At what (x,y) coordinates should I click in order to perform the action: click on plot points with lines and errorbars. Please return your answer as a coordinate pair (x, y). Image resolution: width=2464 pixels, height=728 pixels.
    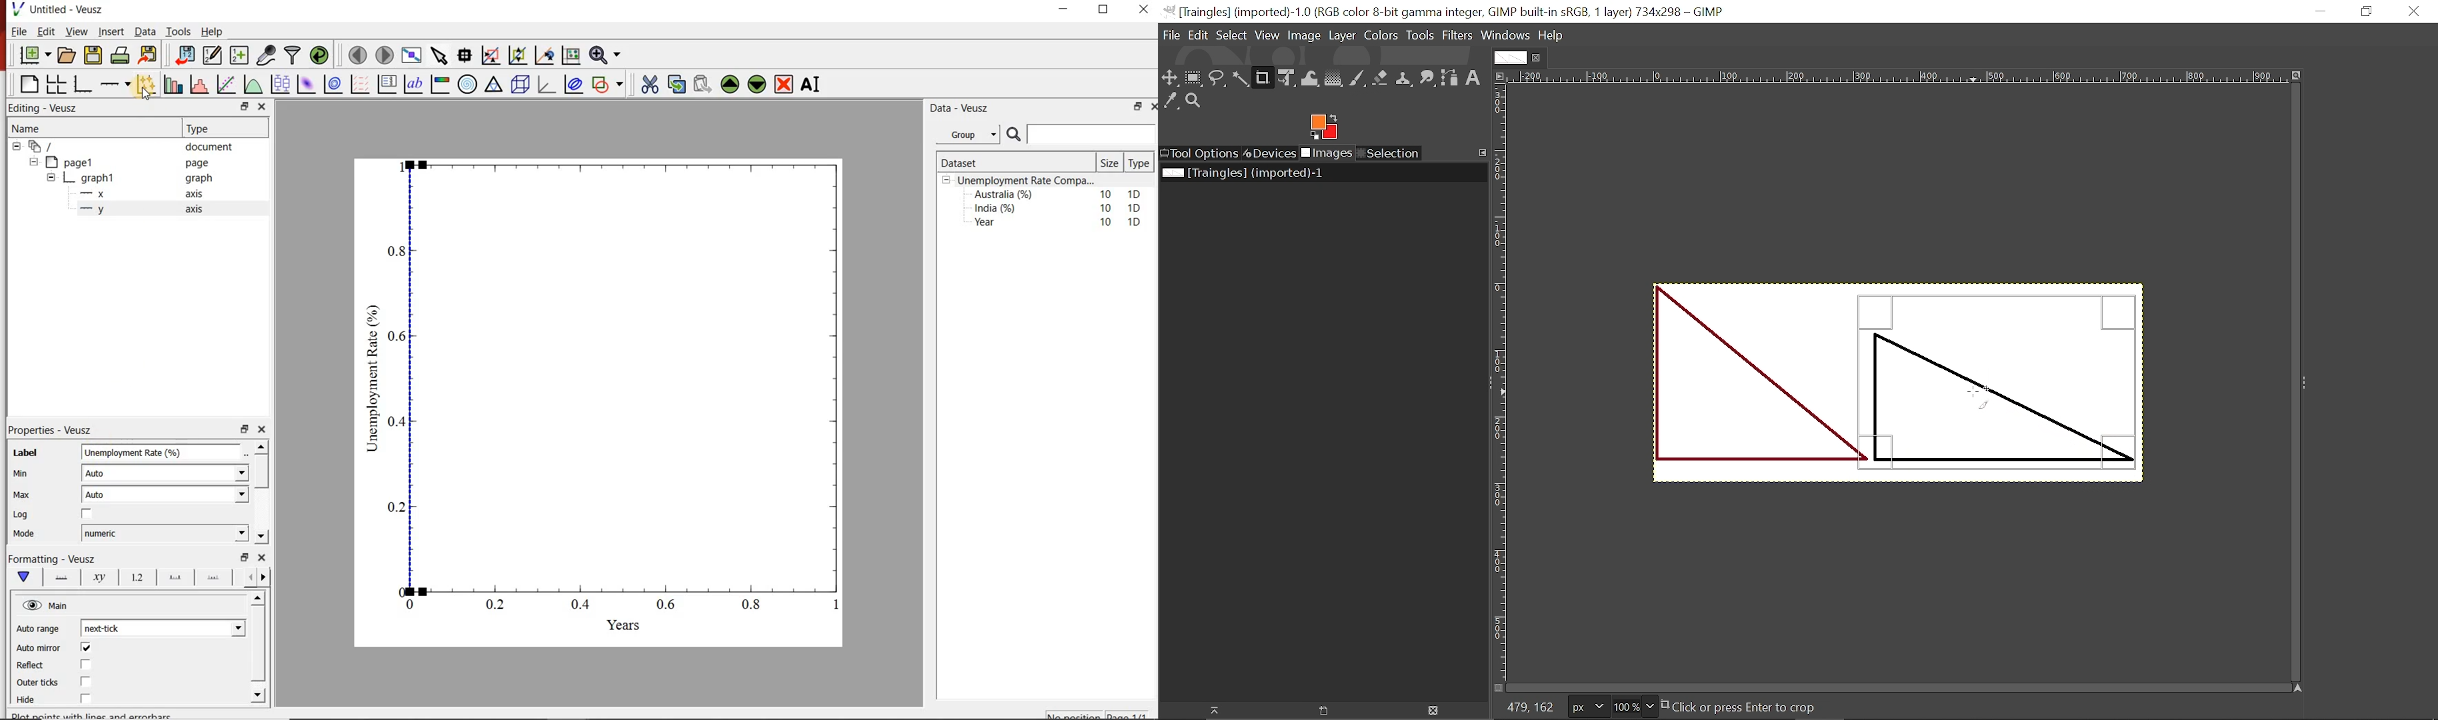
    Looking at the image, I should click on (146, 83).